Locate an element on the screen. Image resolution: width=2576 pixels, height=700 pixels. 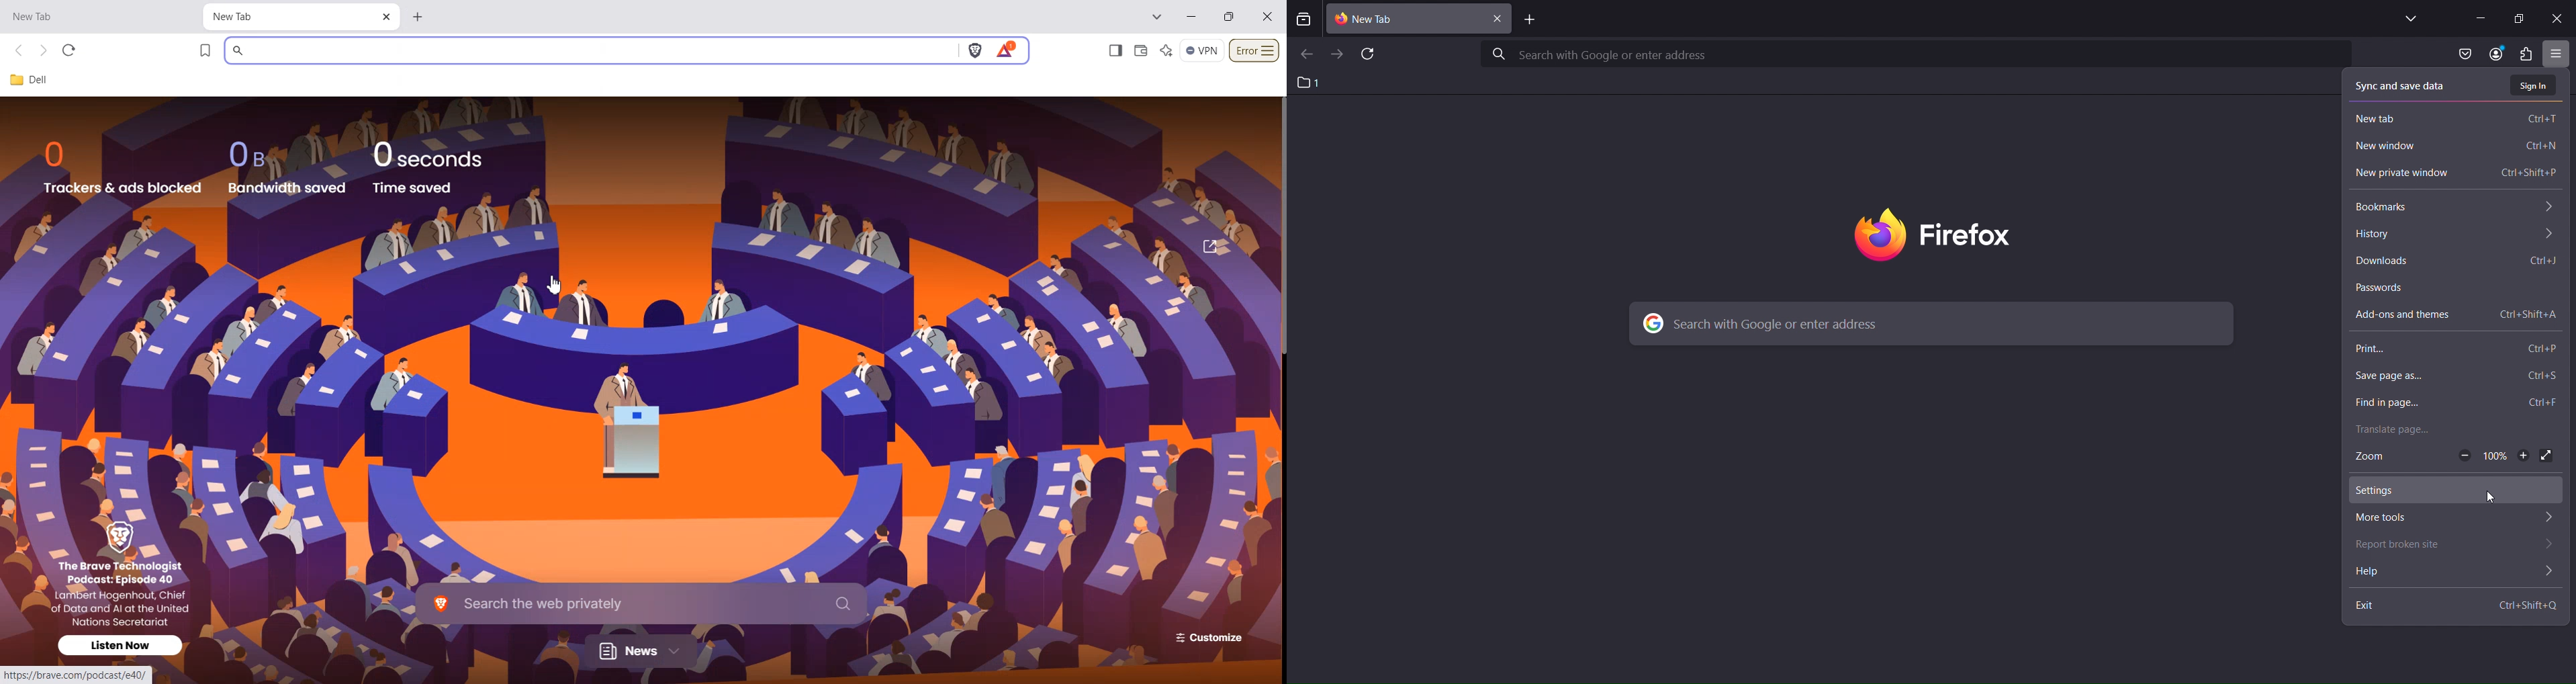
Listen Now podcast is located at coordinates (122, 644).